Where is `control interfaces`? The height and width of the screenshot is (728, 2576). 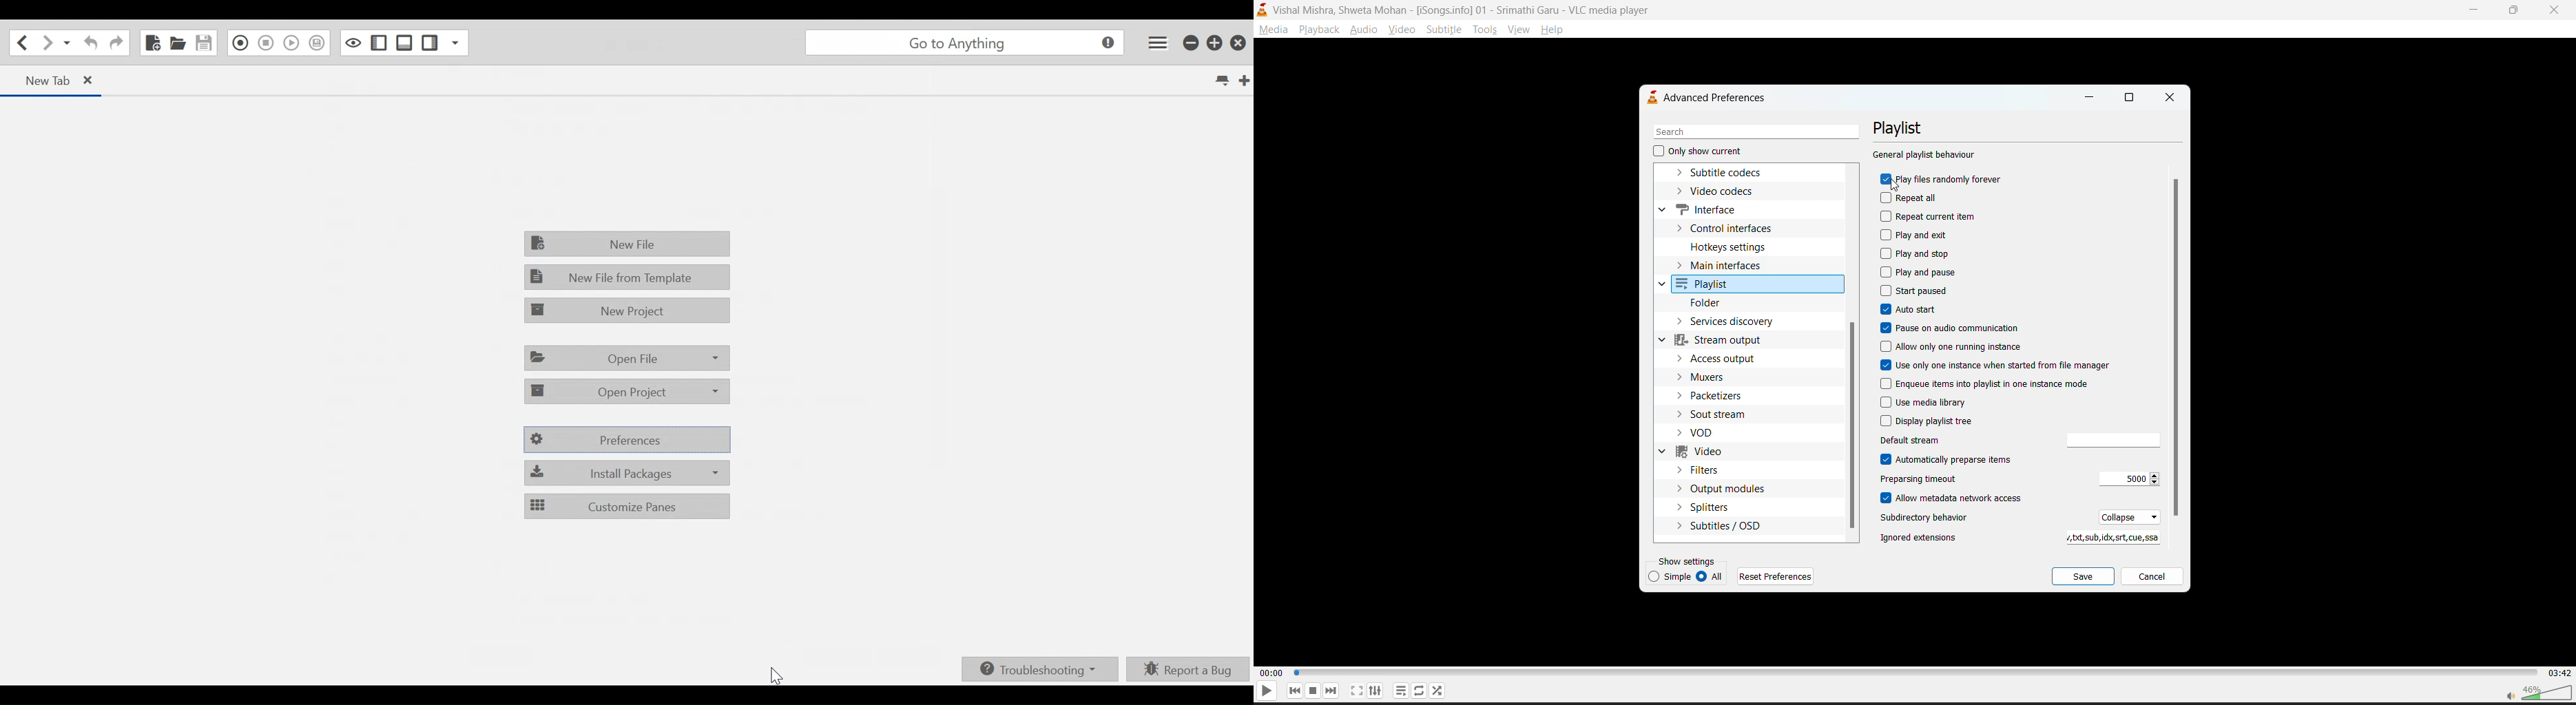
control interfaces is located at coordinates (1730, 229).